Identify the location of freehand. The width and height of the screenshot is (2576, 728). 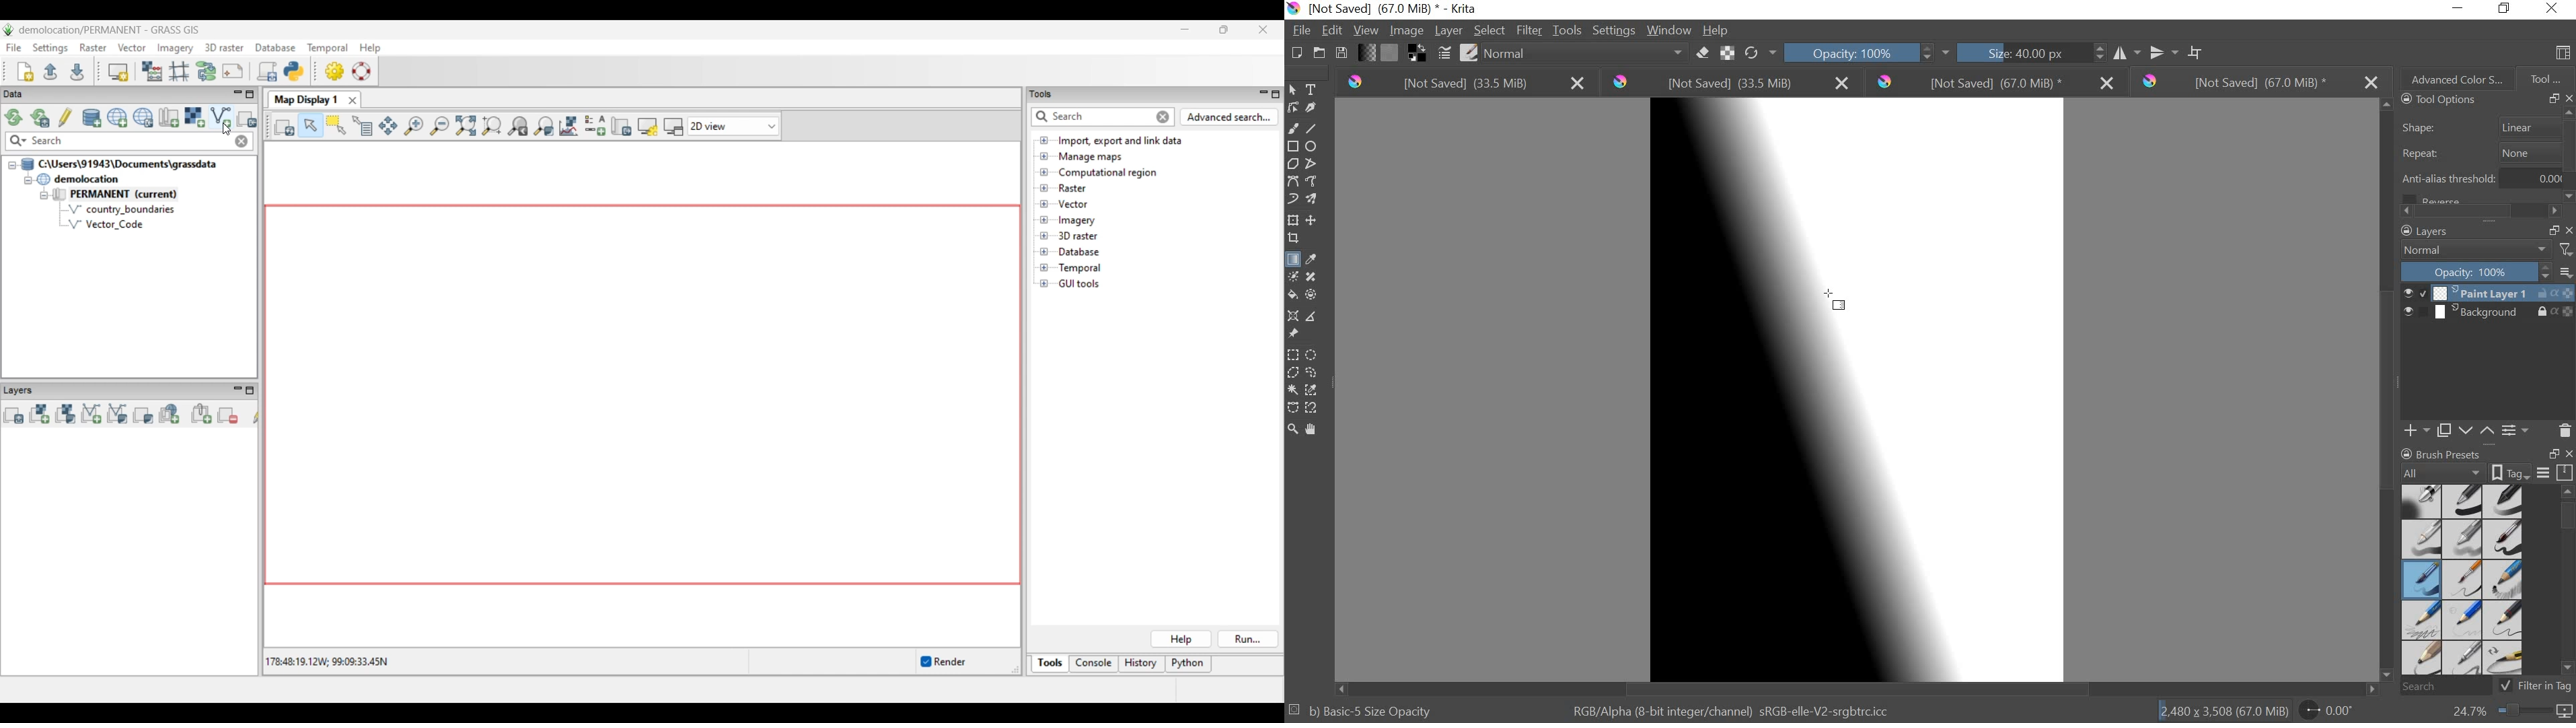
(1292, 129).